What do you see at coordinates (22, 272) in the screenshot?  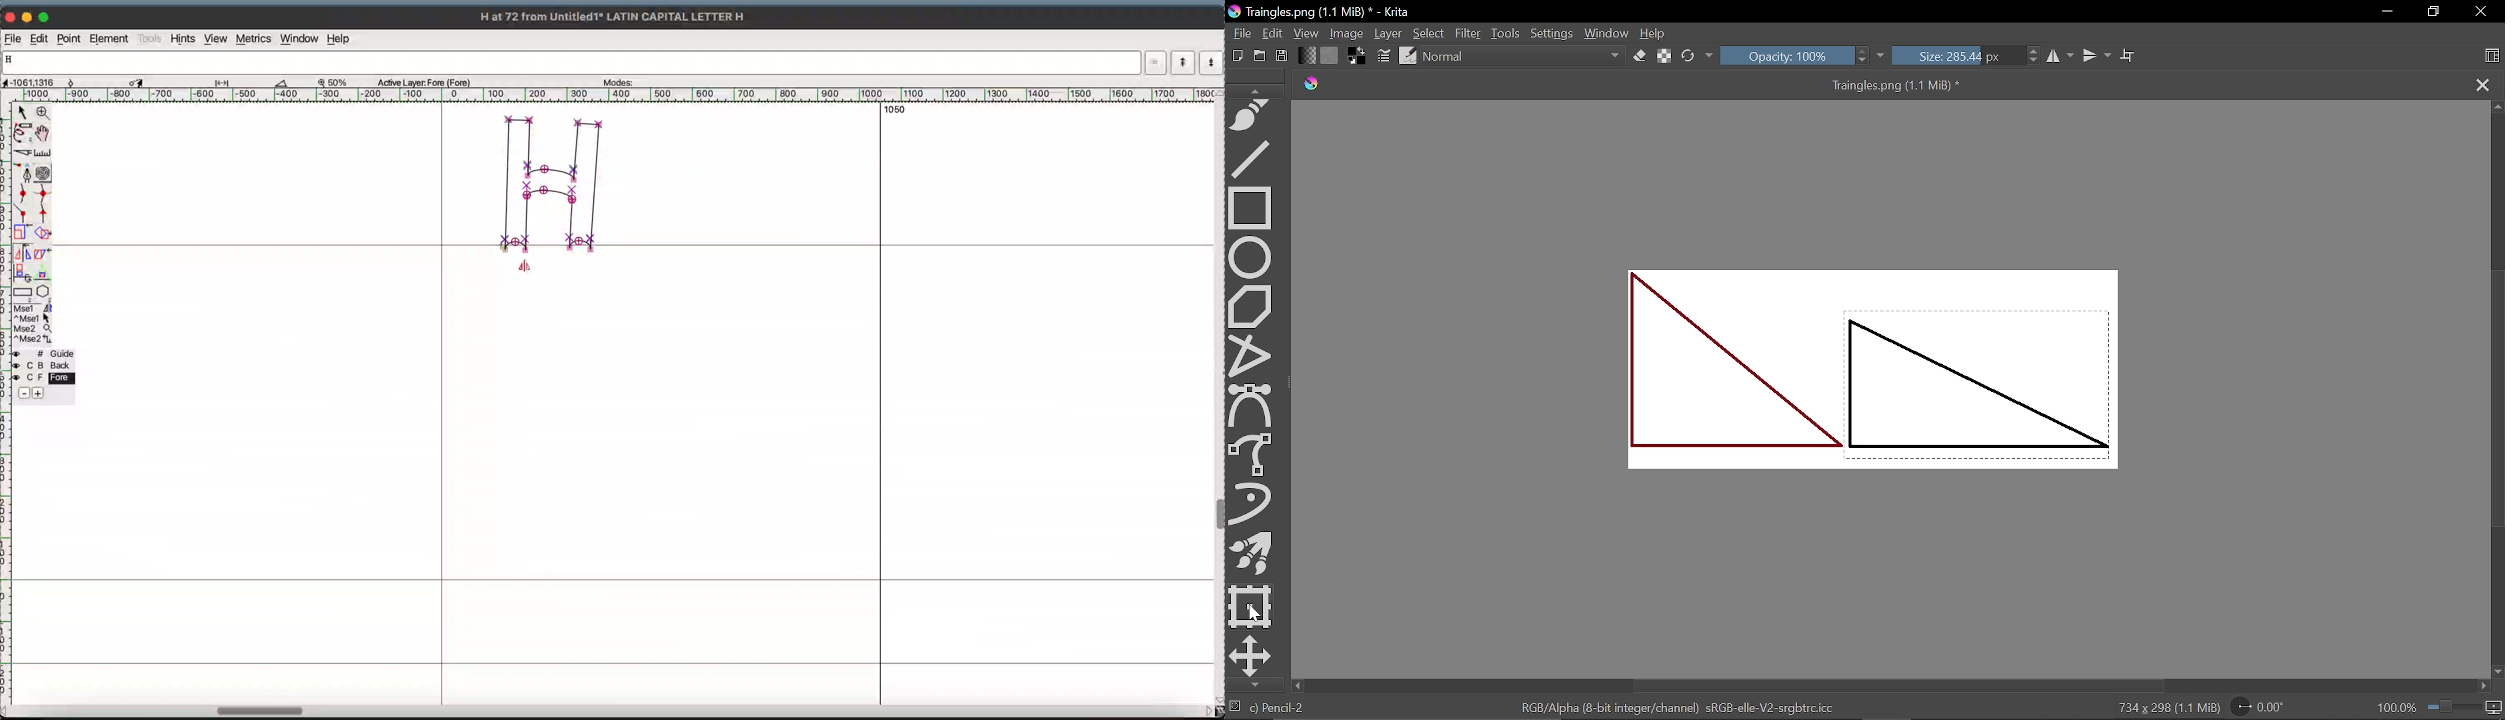 I see `3d rotate` at bounding box center [22, 272].